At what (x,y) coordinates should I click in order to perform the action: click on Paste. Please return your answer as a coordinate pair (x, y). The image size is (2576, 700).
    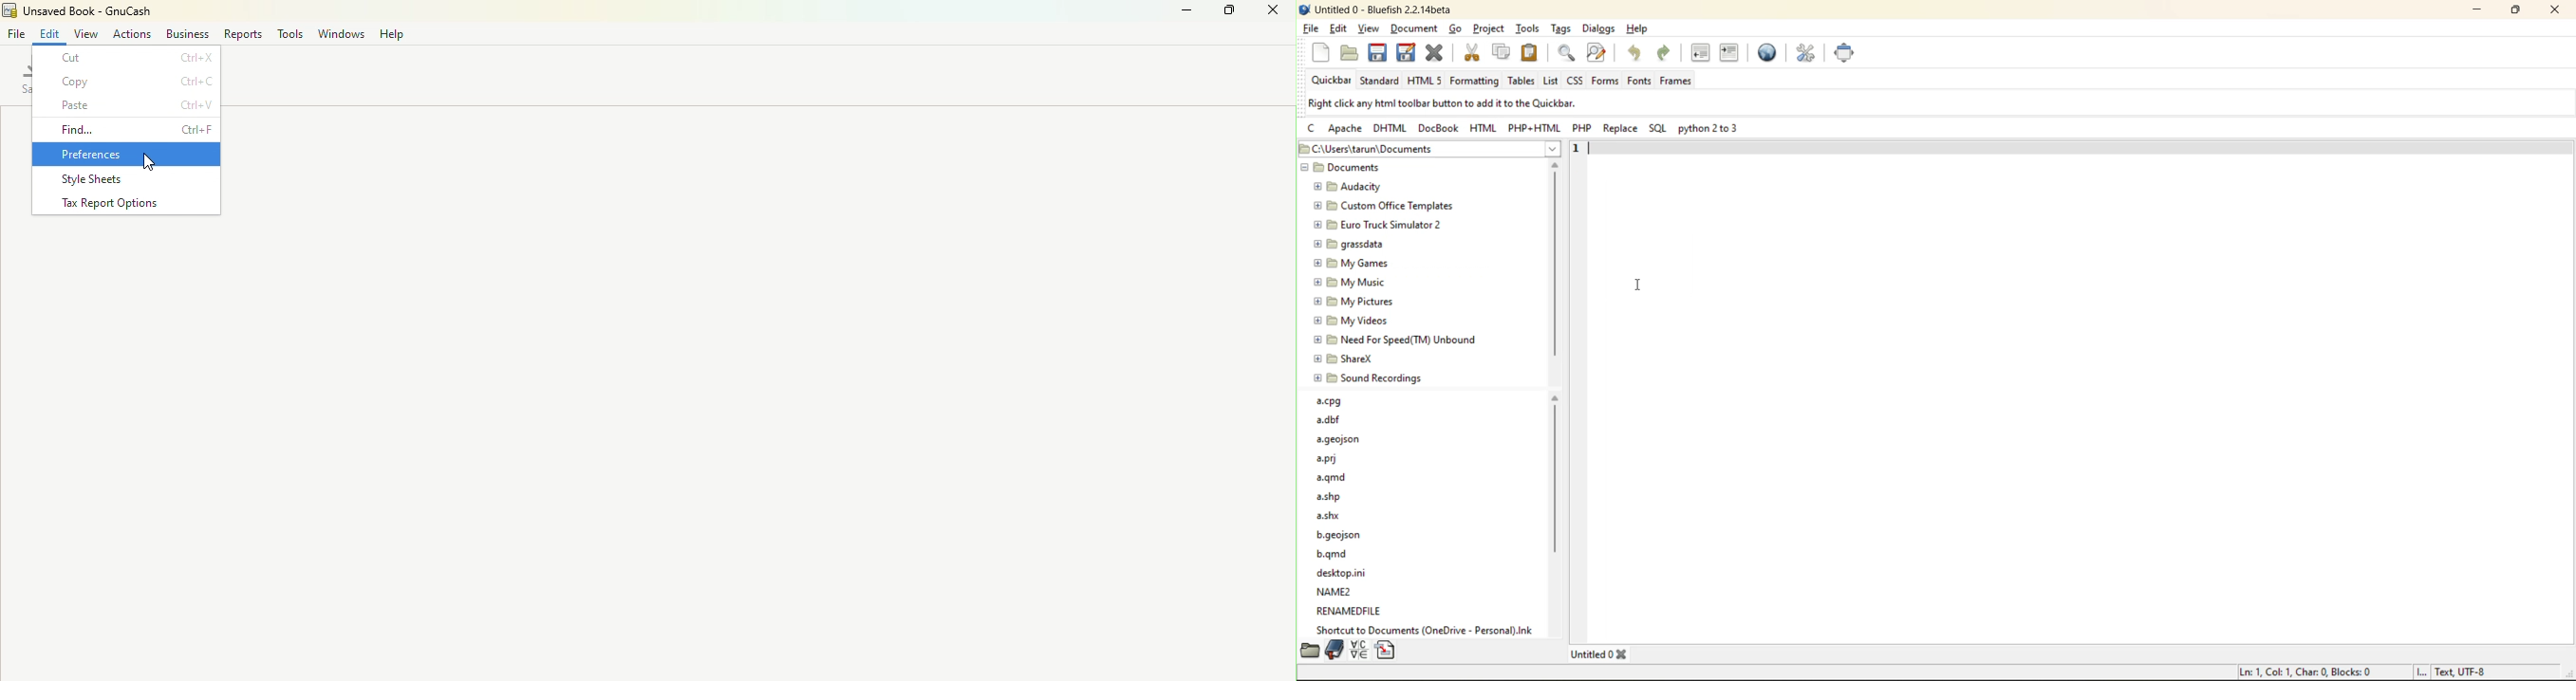
    Looking at the image, I should click on (131, 106).